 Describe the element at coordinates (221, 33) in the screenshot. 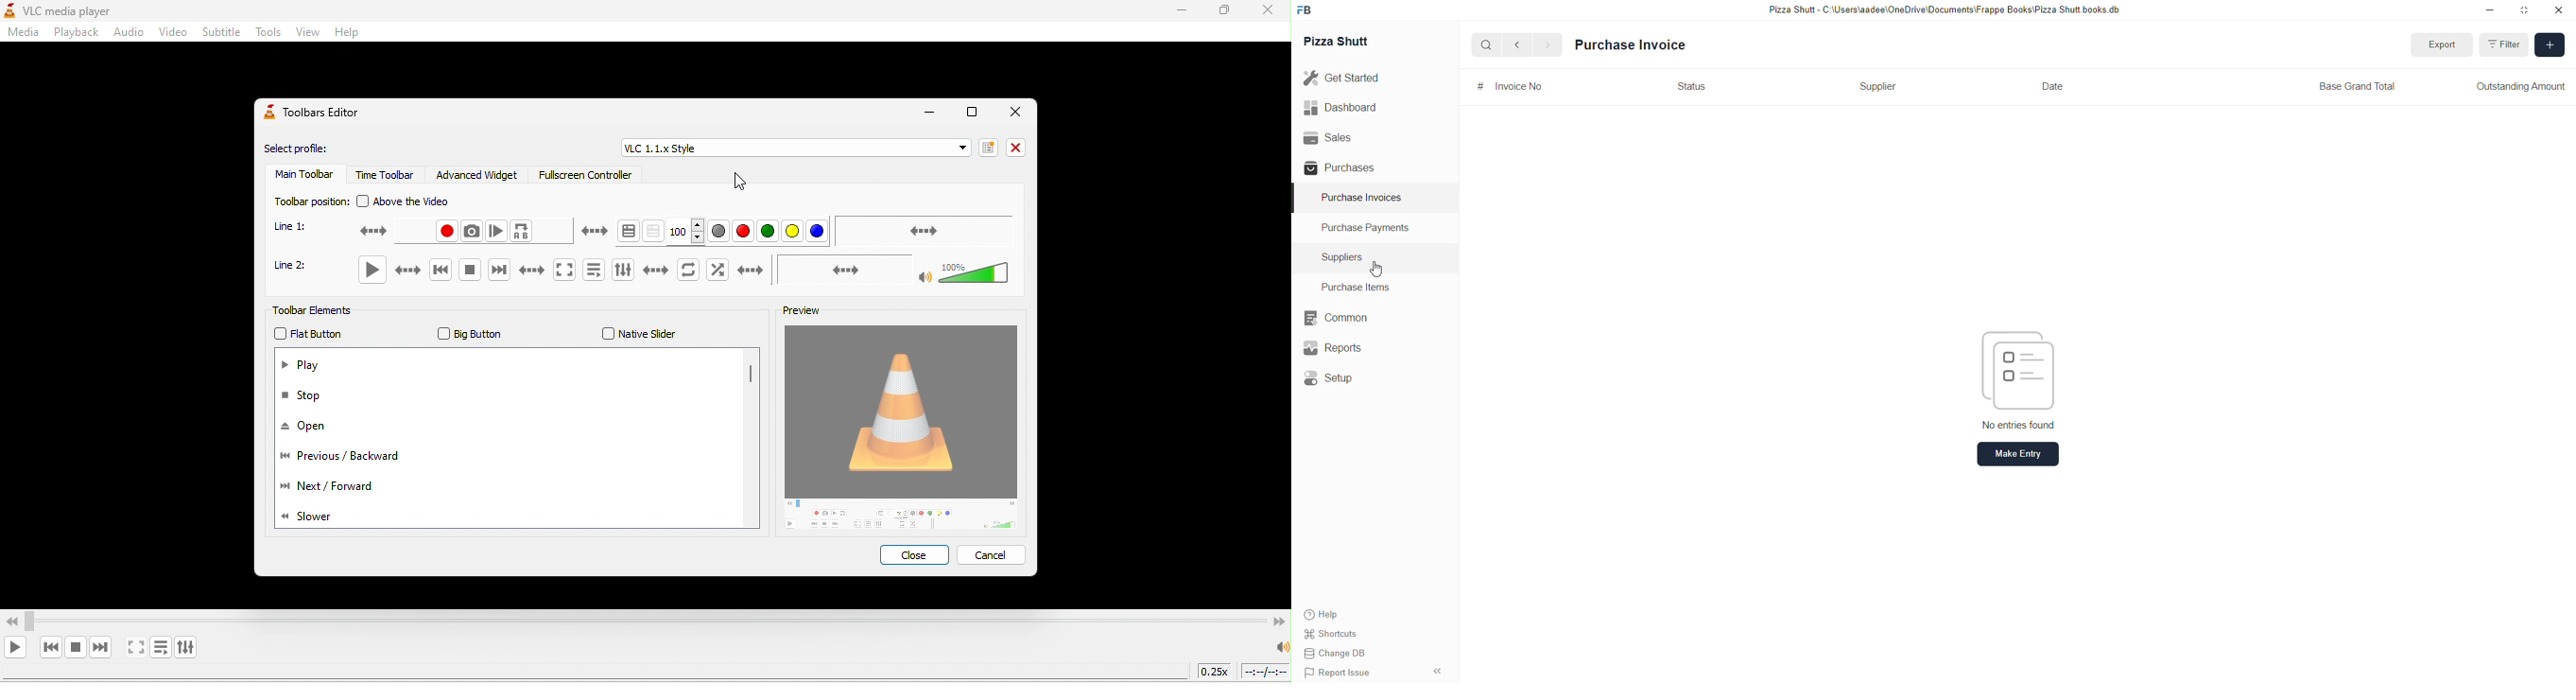

I see `subtitle` at that location.